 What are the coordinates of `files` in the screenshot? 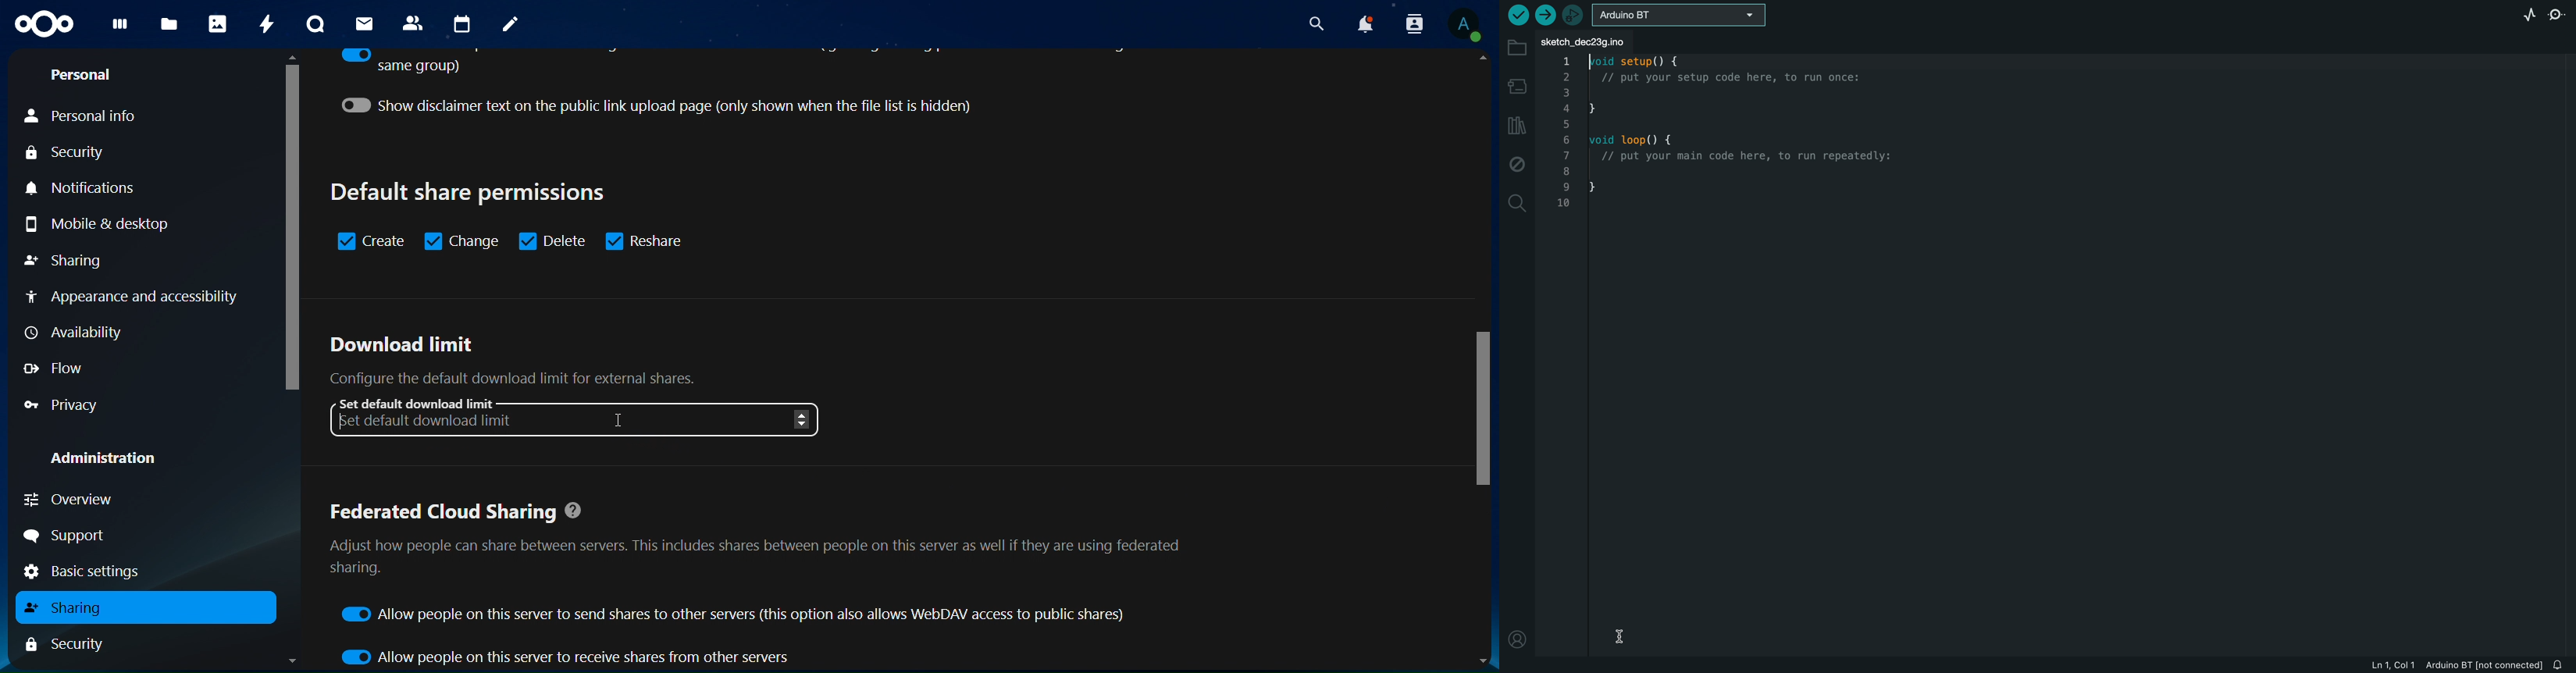 It's located at (170, 26).